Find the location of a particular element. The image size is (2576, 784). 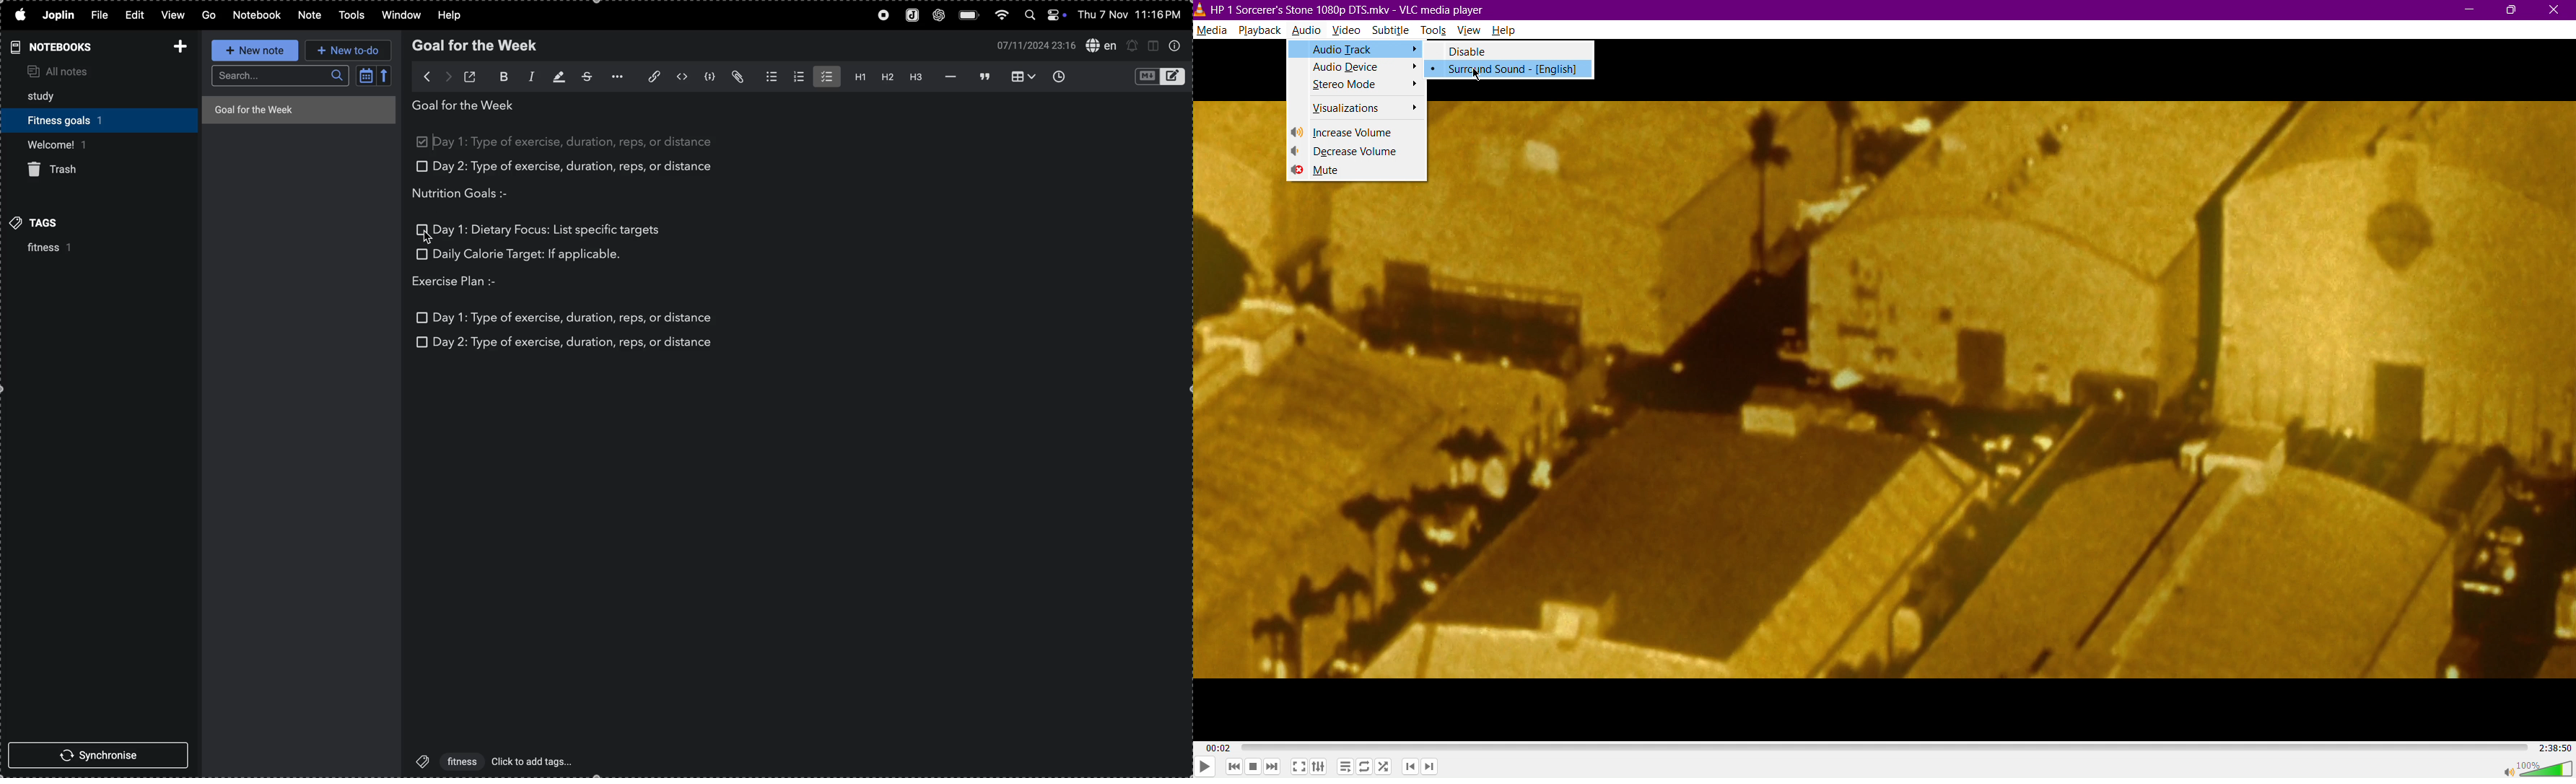

07/11/2024 is located at coordinates (1032, 45).